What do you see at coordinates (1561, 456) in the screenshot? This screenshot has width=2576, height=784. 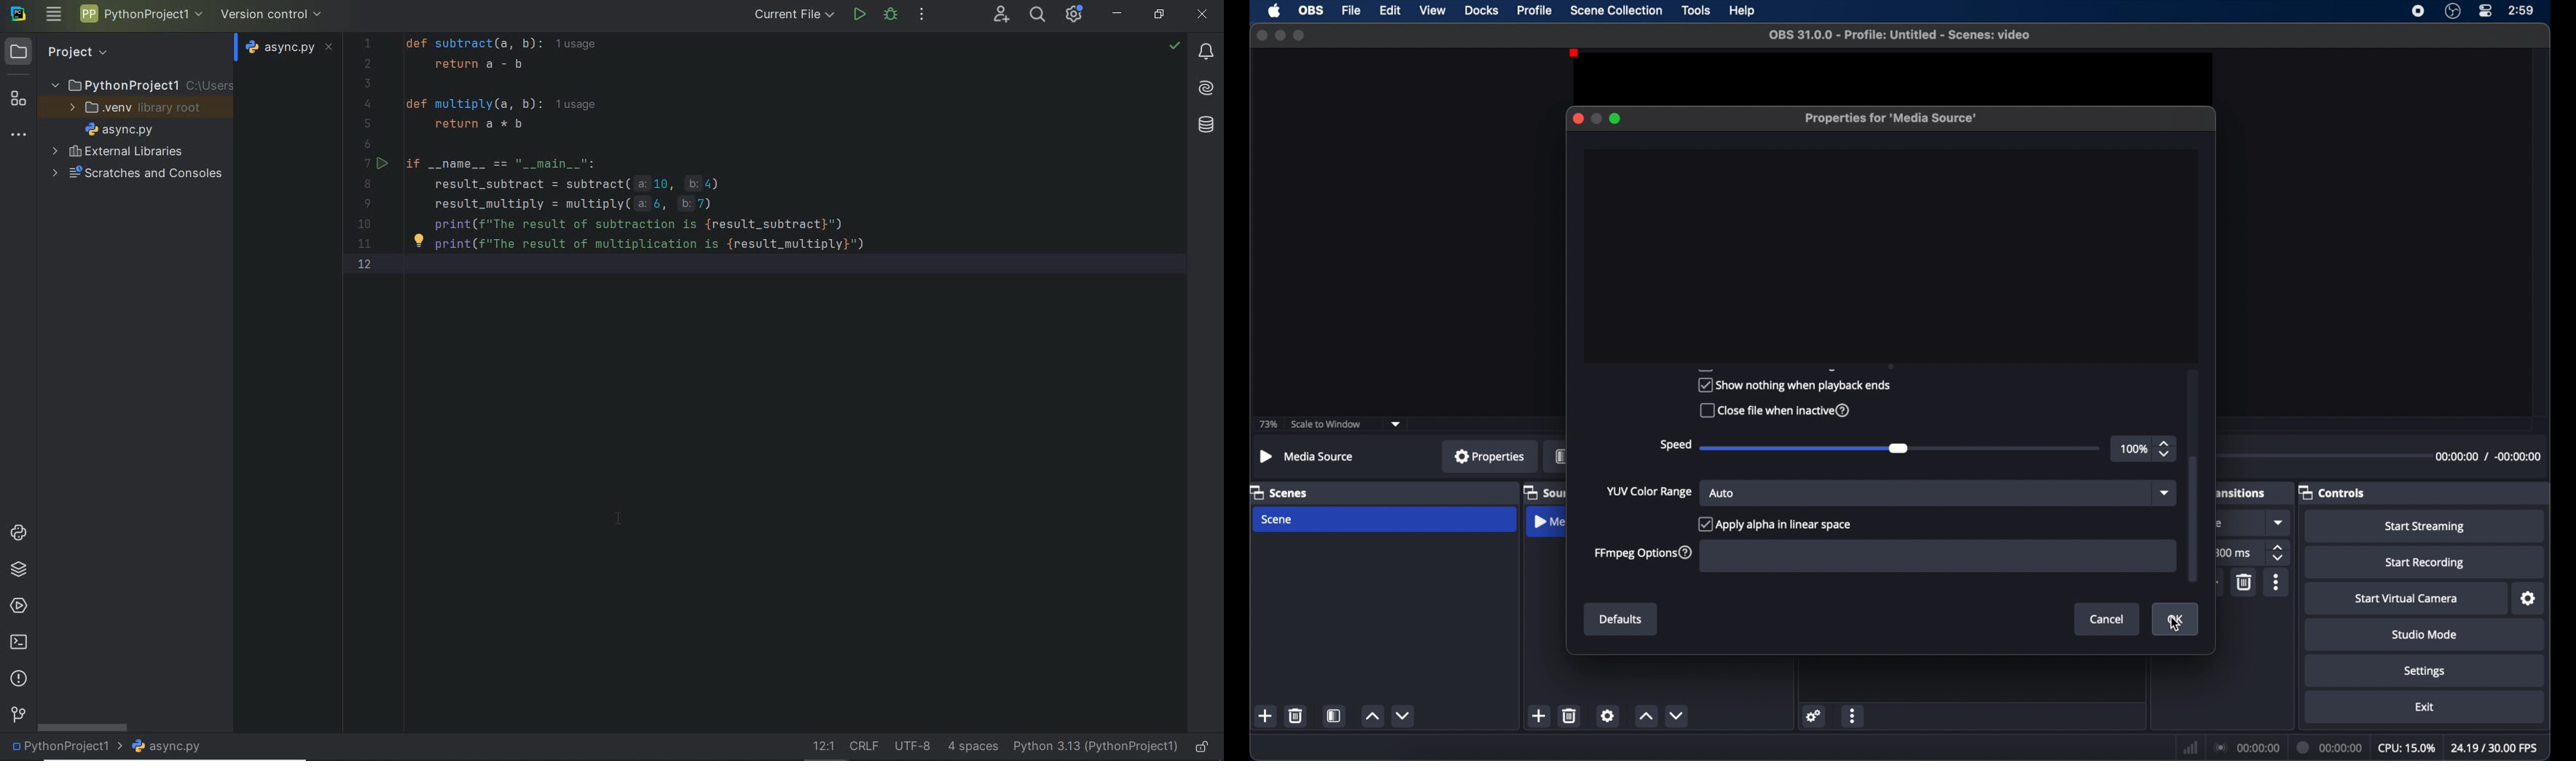 I see `obscure label` at bounding box center [1561, 456].